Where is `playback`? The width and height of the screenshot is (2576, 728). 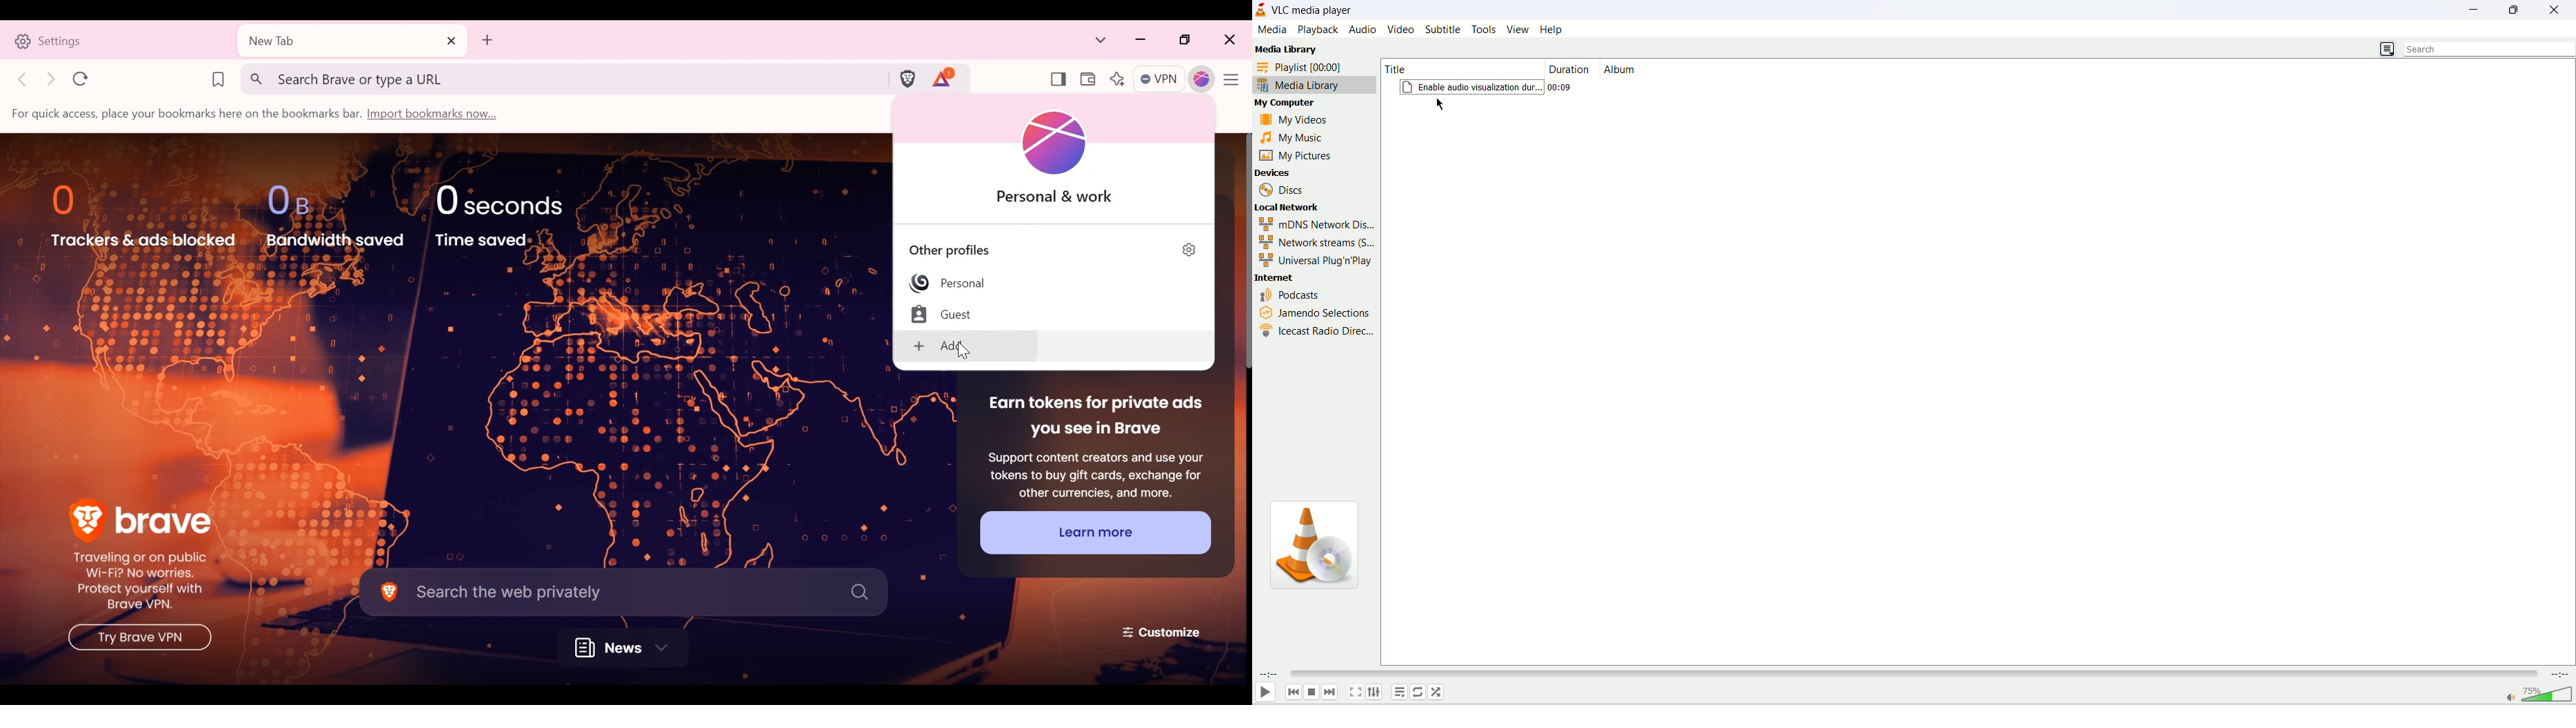 playback is located at coordinates (1317, 30).